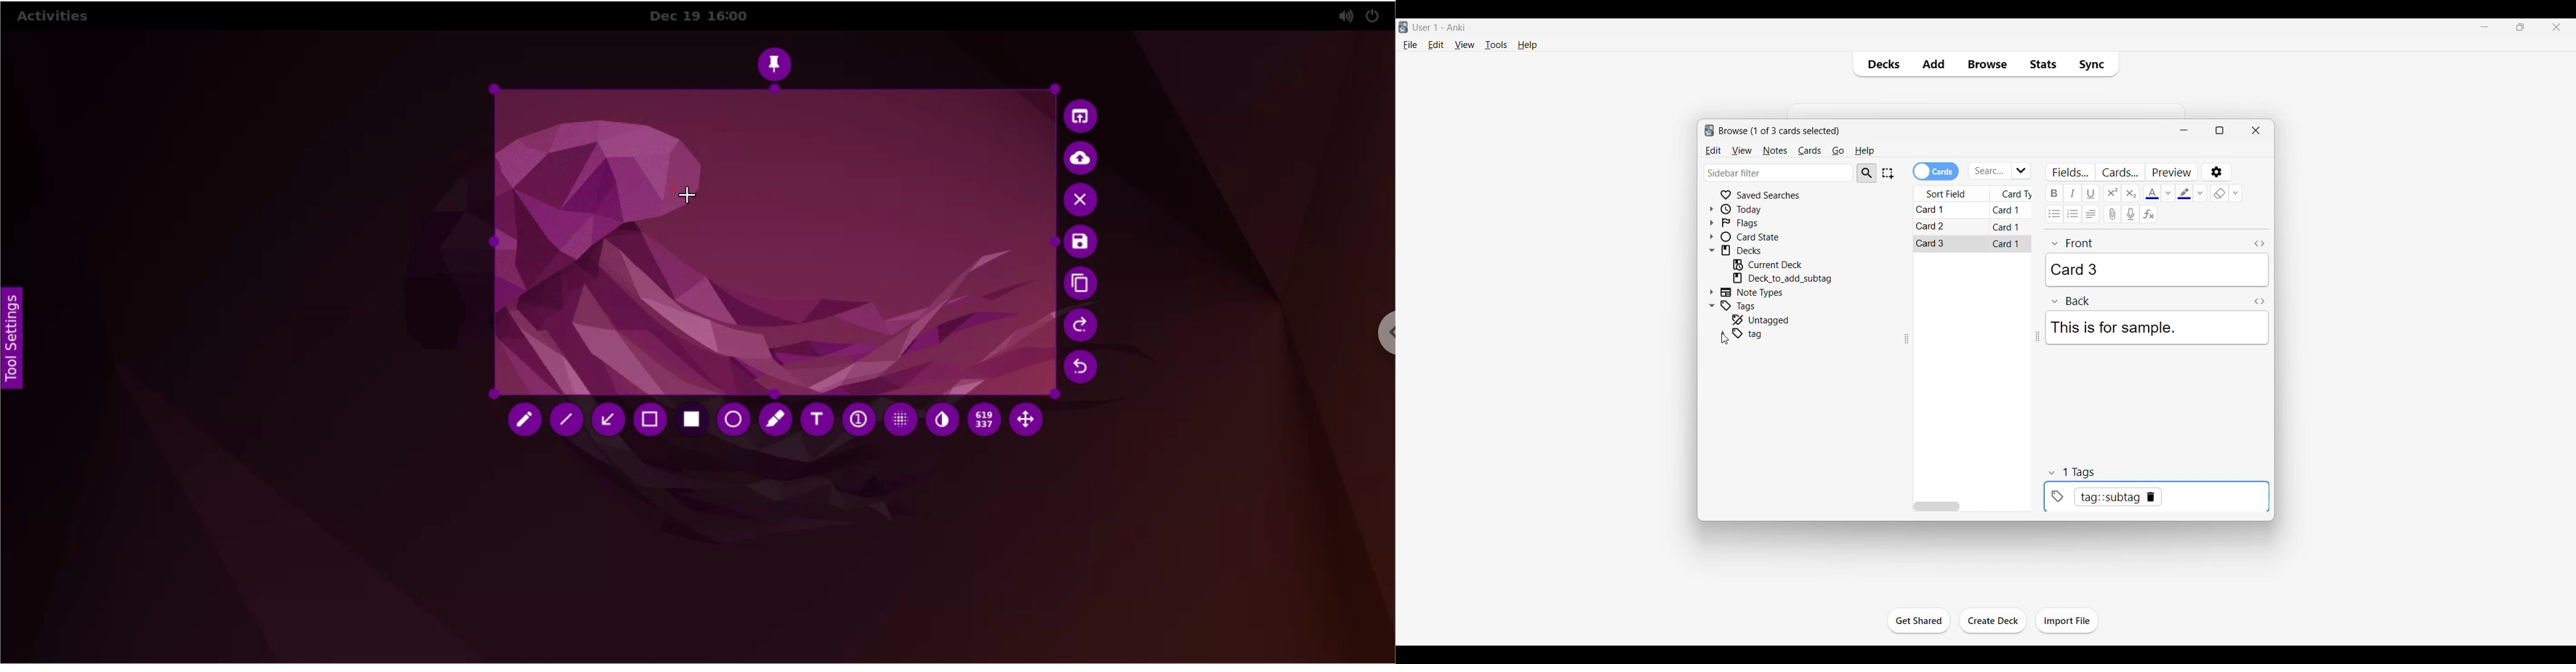 The height and width of the screenshot is (672, 2576). Describe the element at coordinates (2149, 213) in the screenshot. I see `Equations` at that location.